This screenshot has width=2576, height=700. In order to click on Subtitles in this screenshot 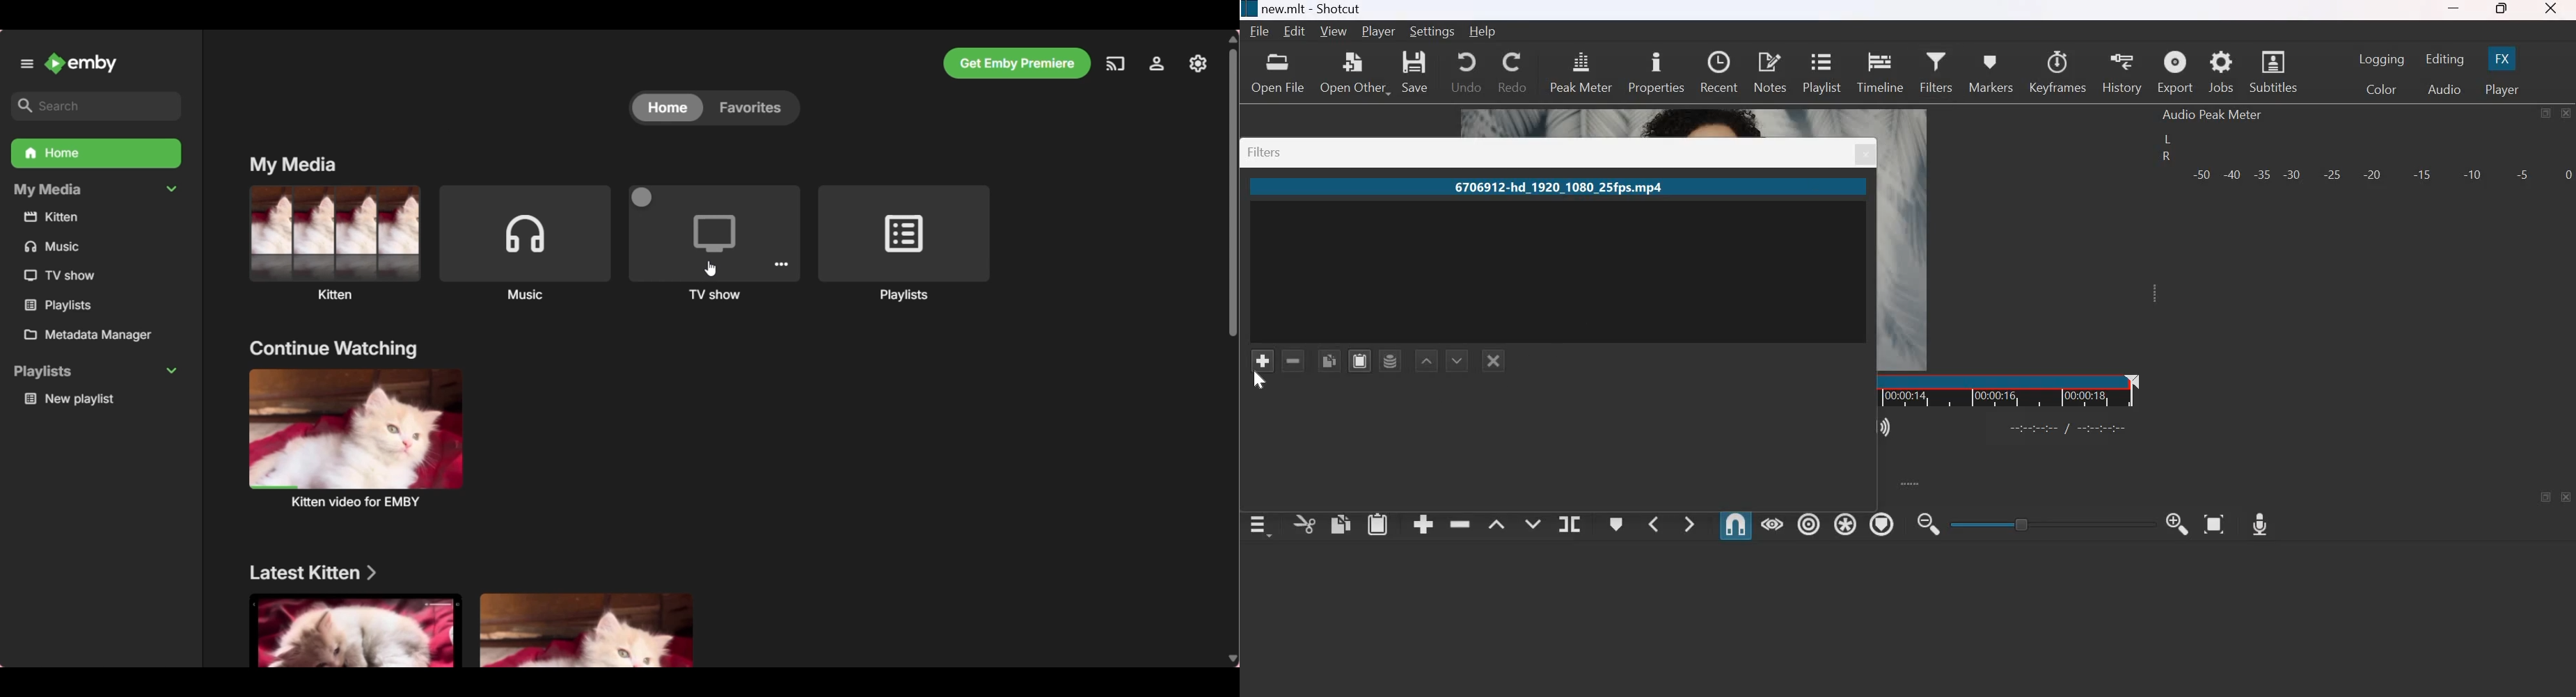, I will do `click(2275, 70)`.